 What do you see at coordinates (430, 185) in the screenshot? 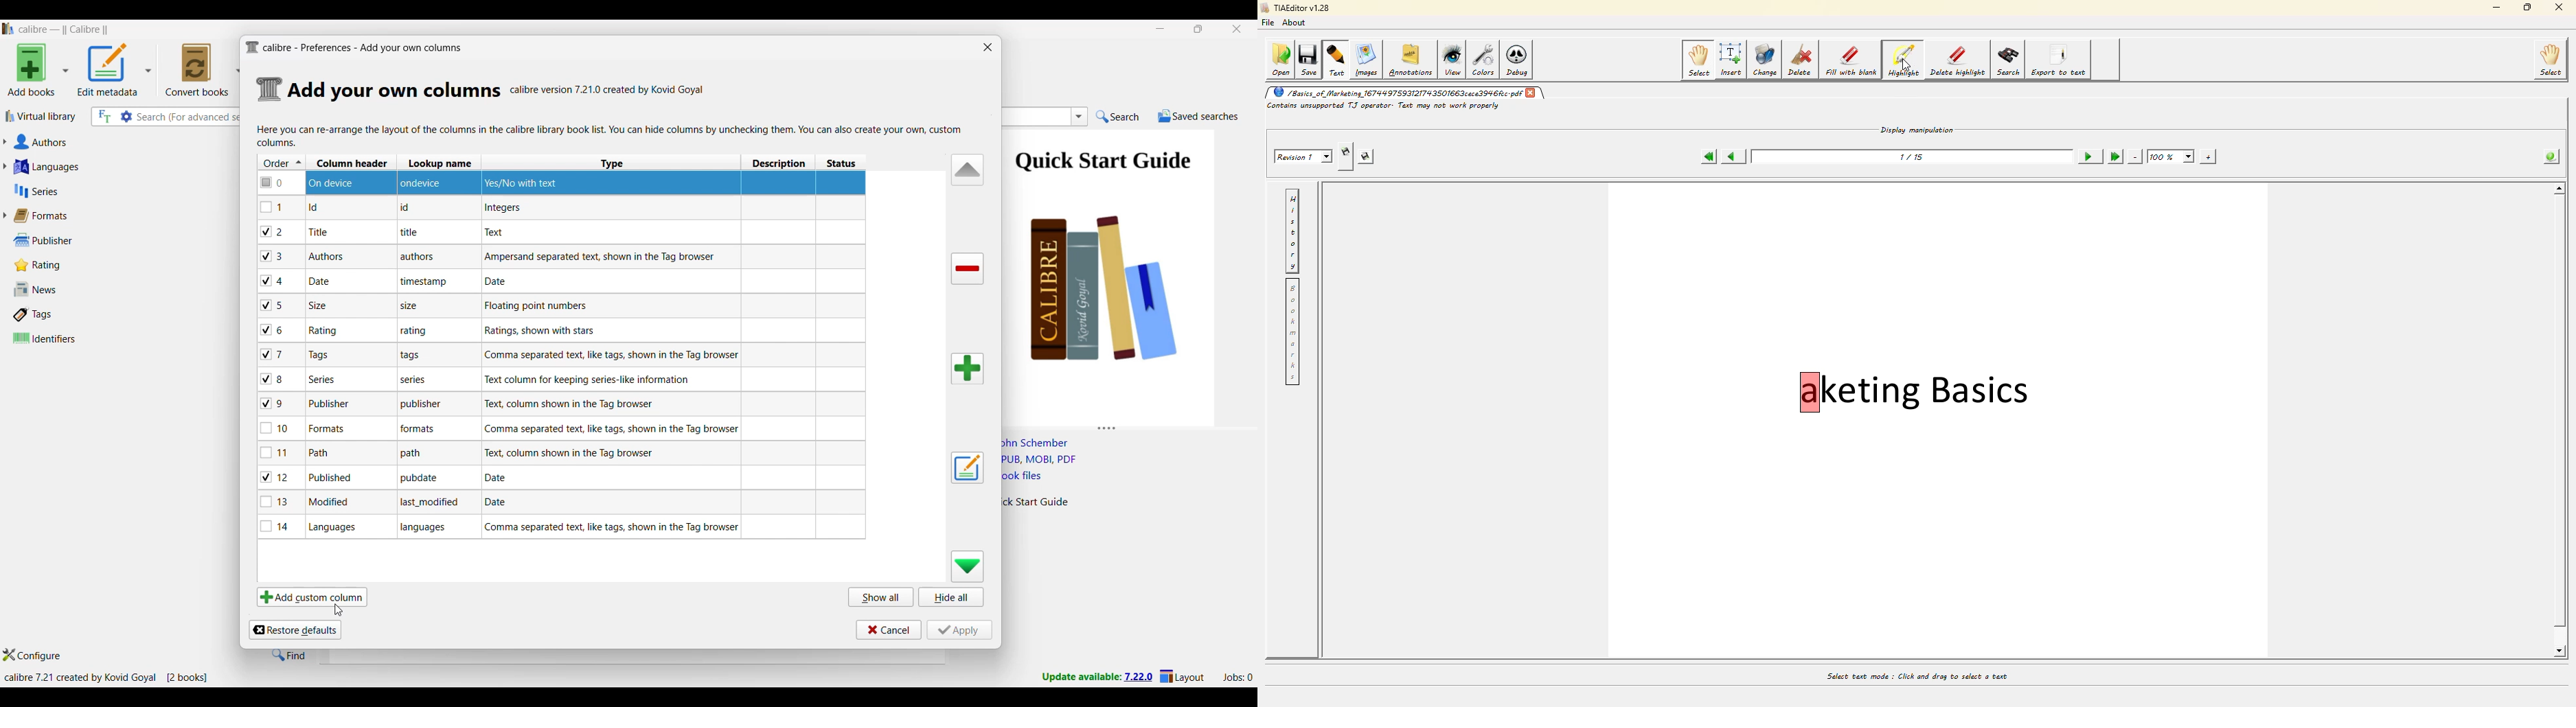
I see `ondevice` at bounding box center [430, 185].